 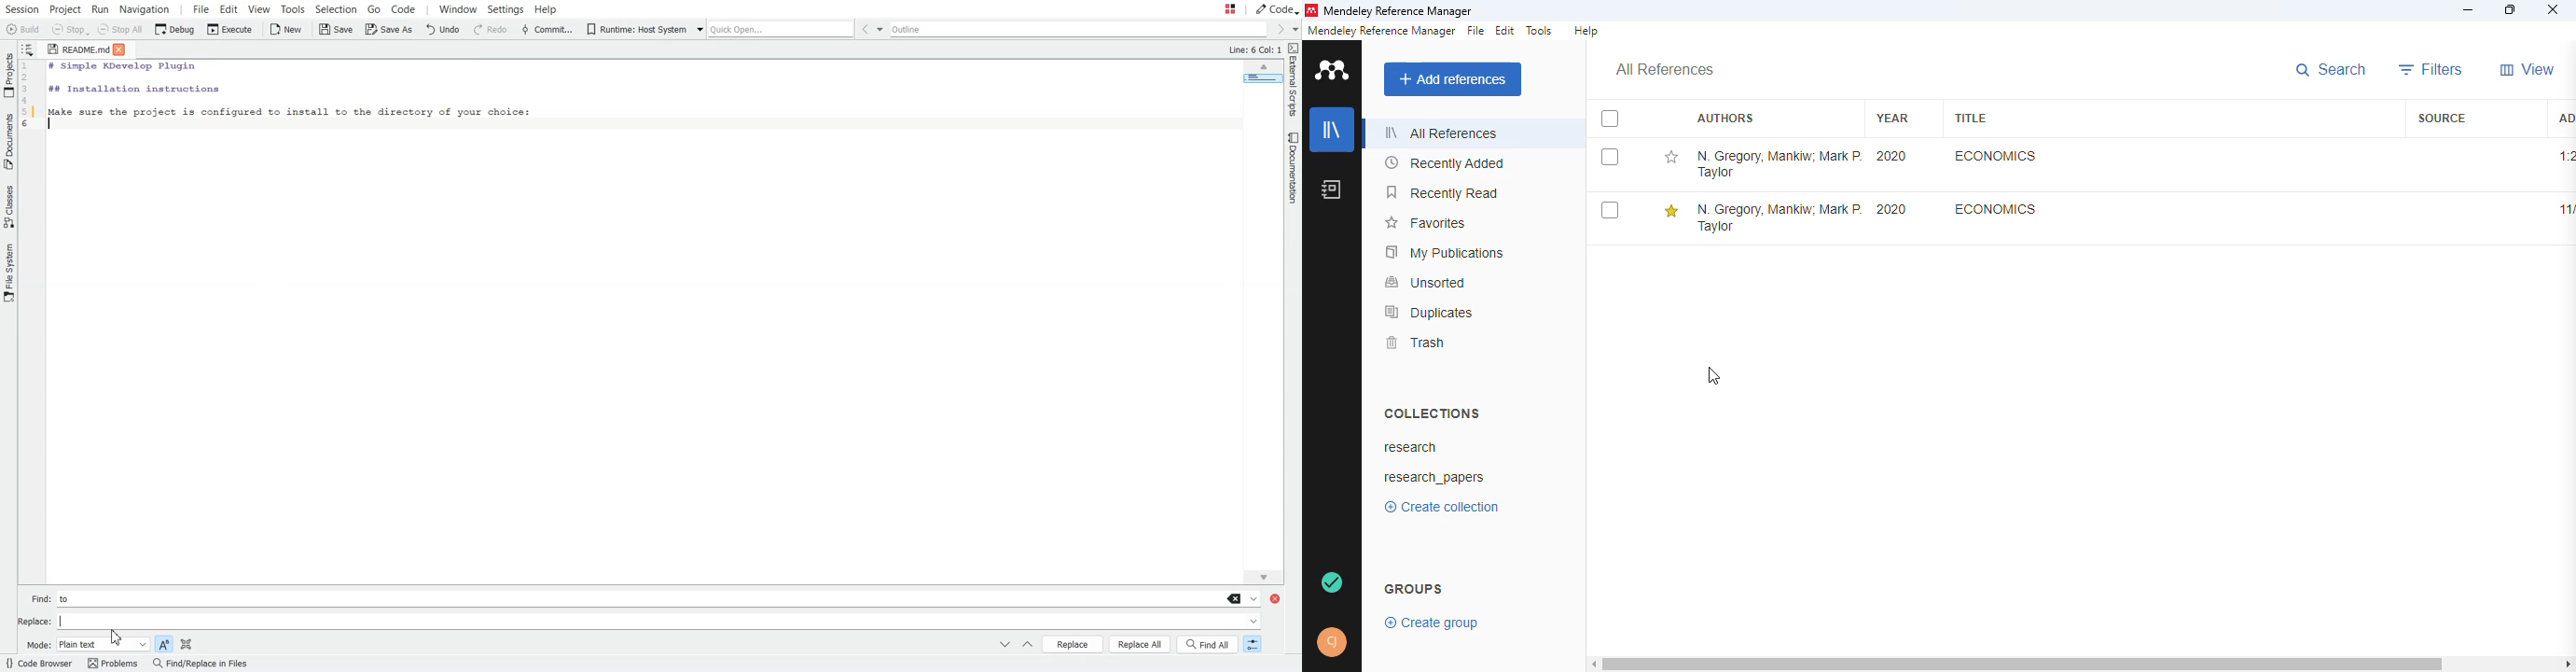 What do you see at coordinates (1539, 31) in the screenshot?
I see `tools` at bounding box center [1539, 31].